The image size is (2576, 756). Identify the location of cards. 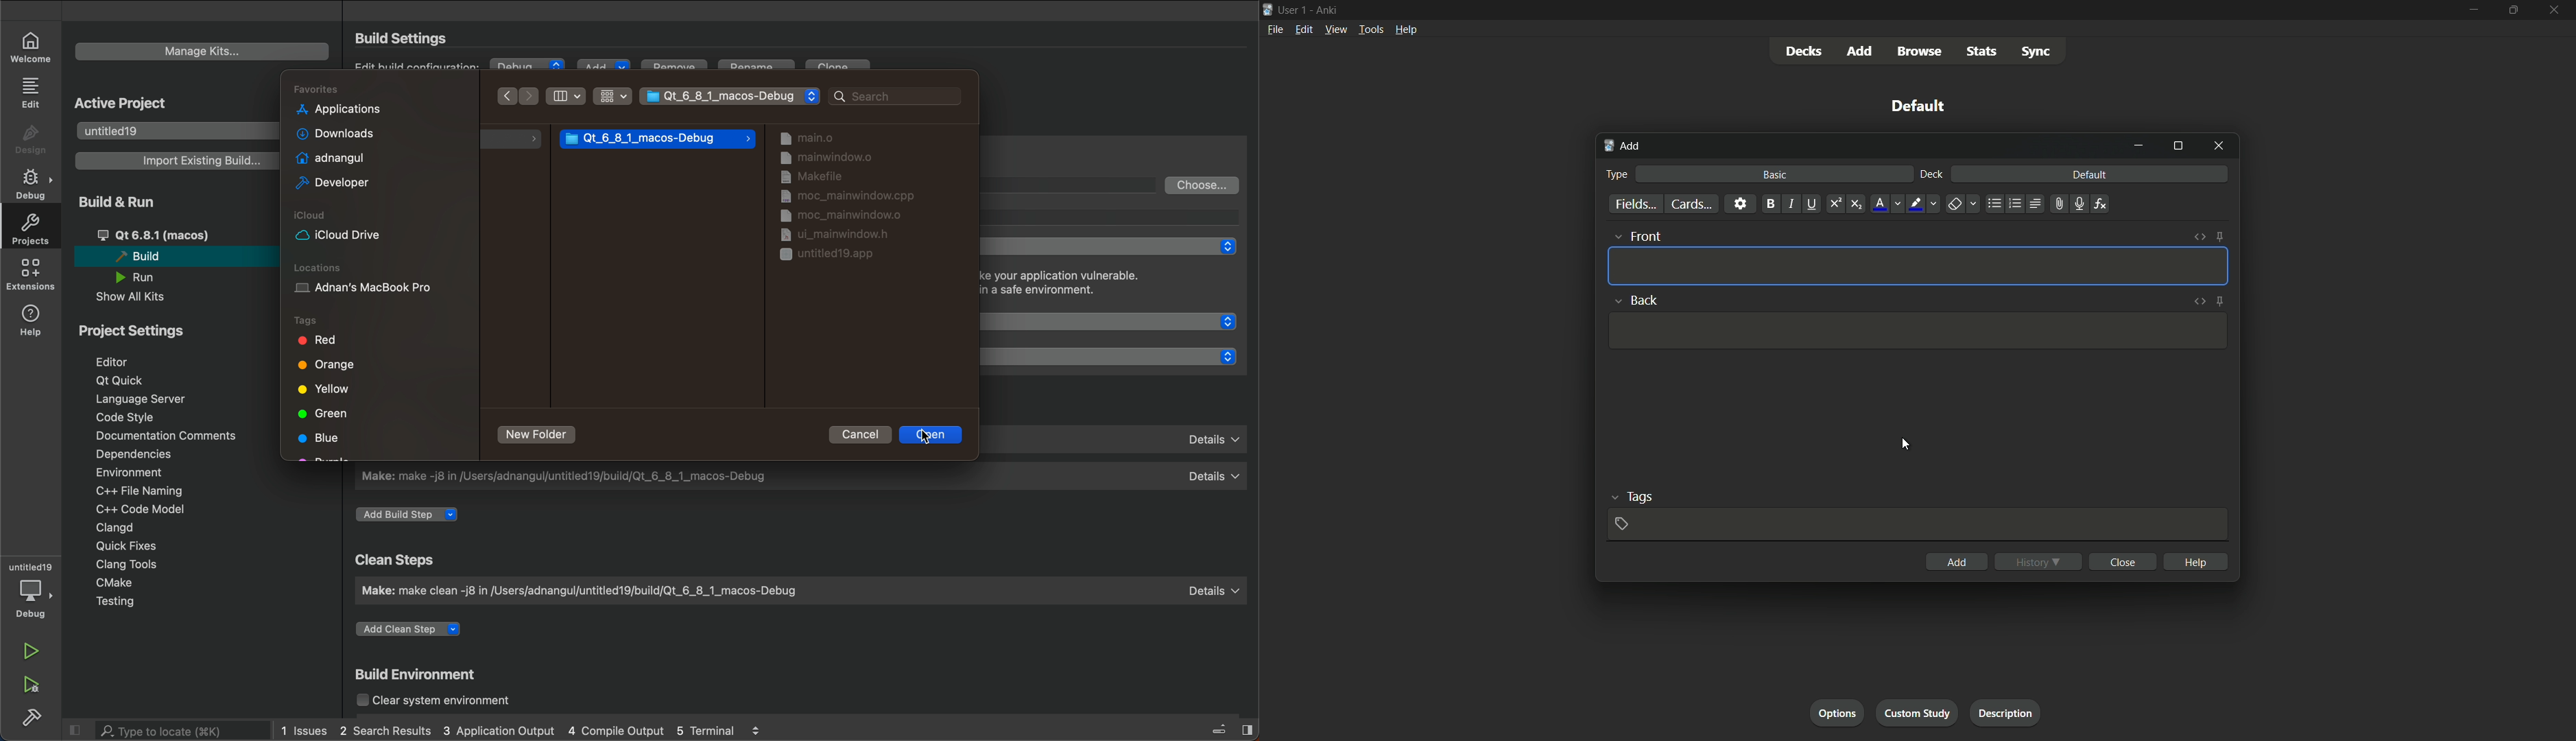
(1691, 204).